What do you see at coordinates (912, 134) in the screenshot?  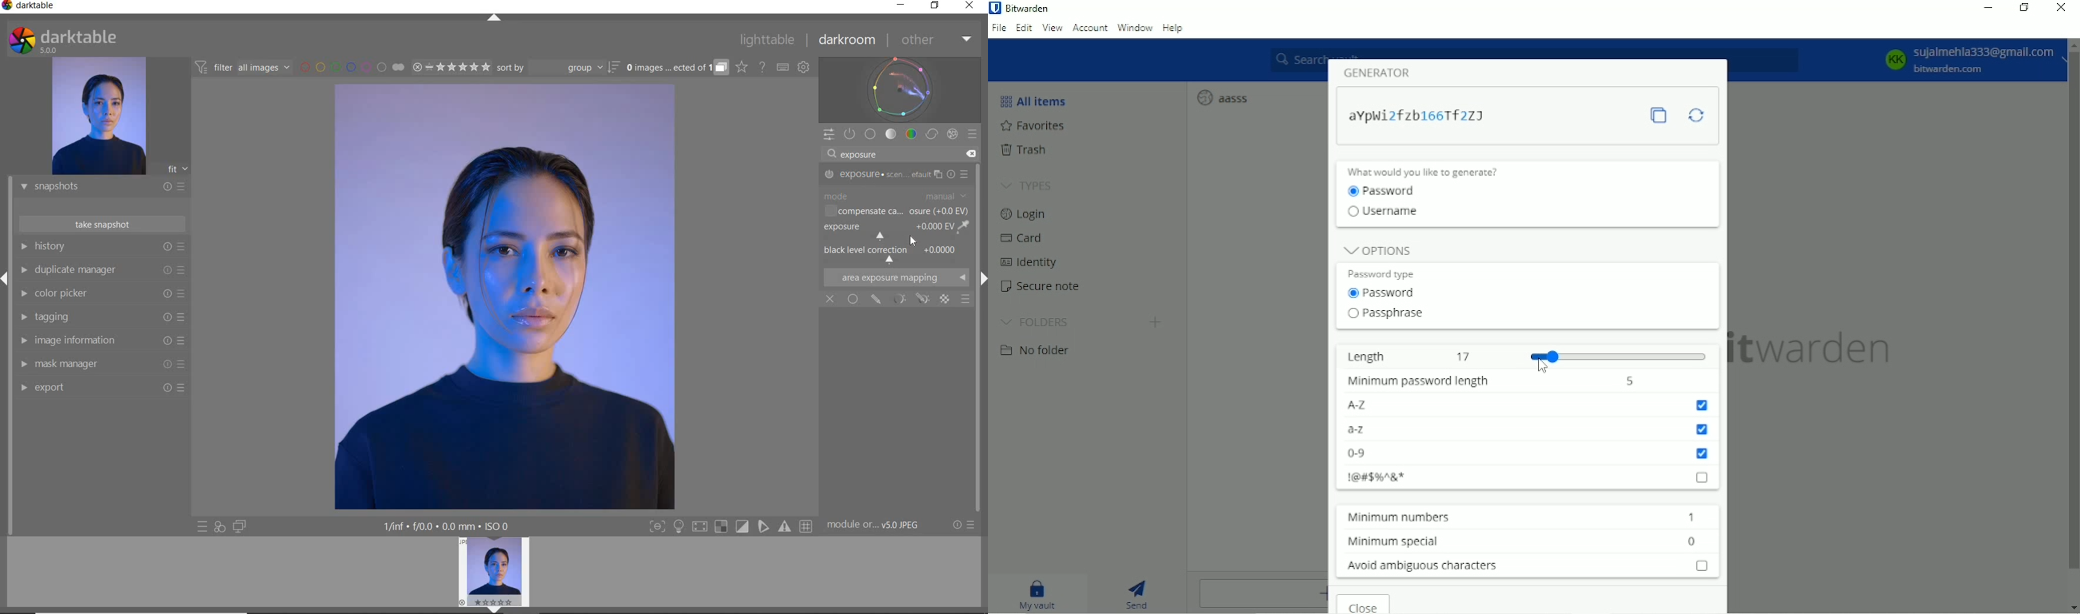 I see `COLOR` at bounding box center [912, 134].